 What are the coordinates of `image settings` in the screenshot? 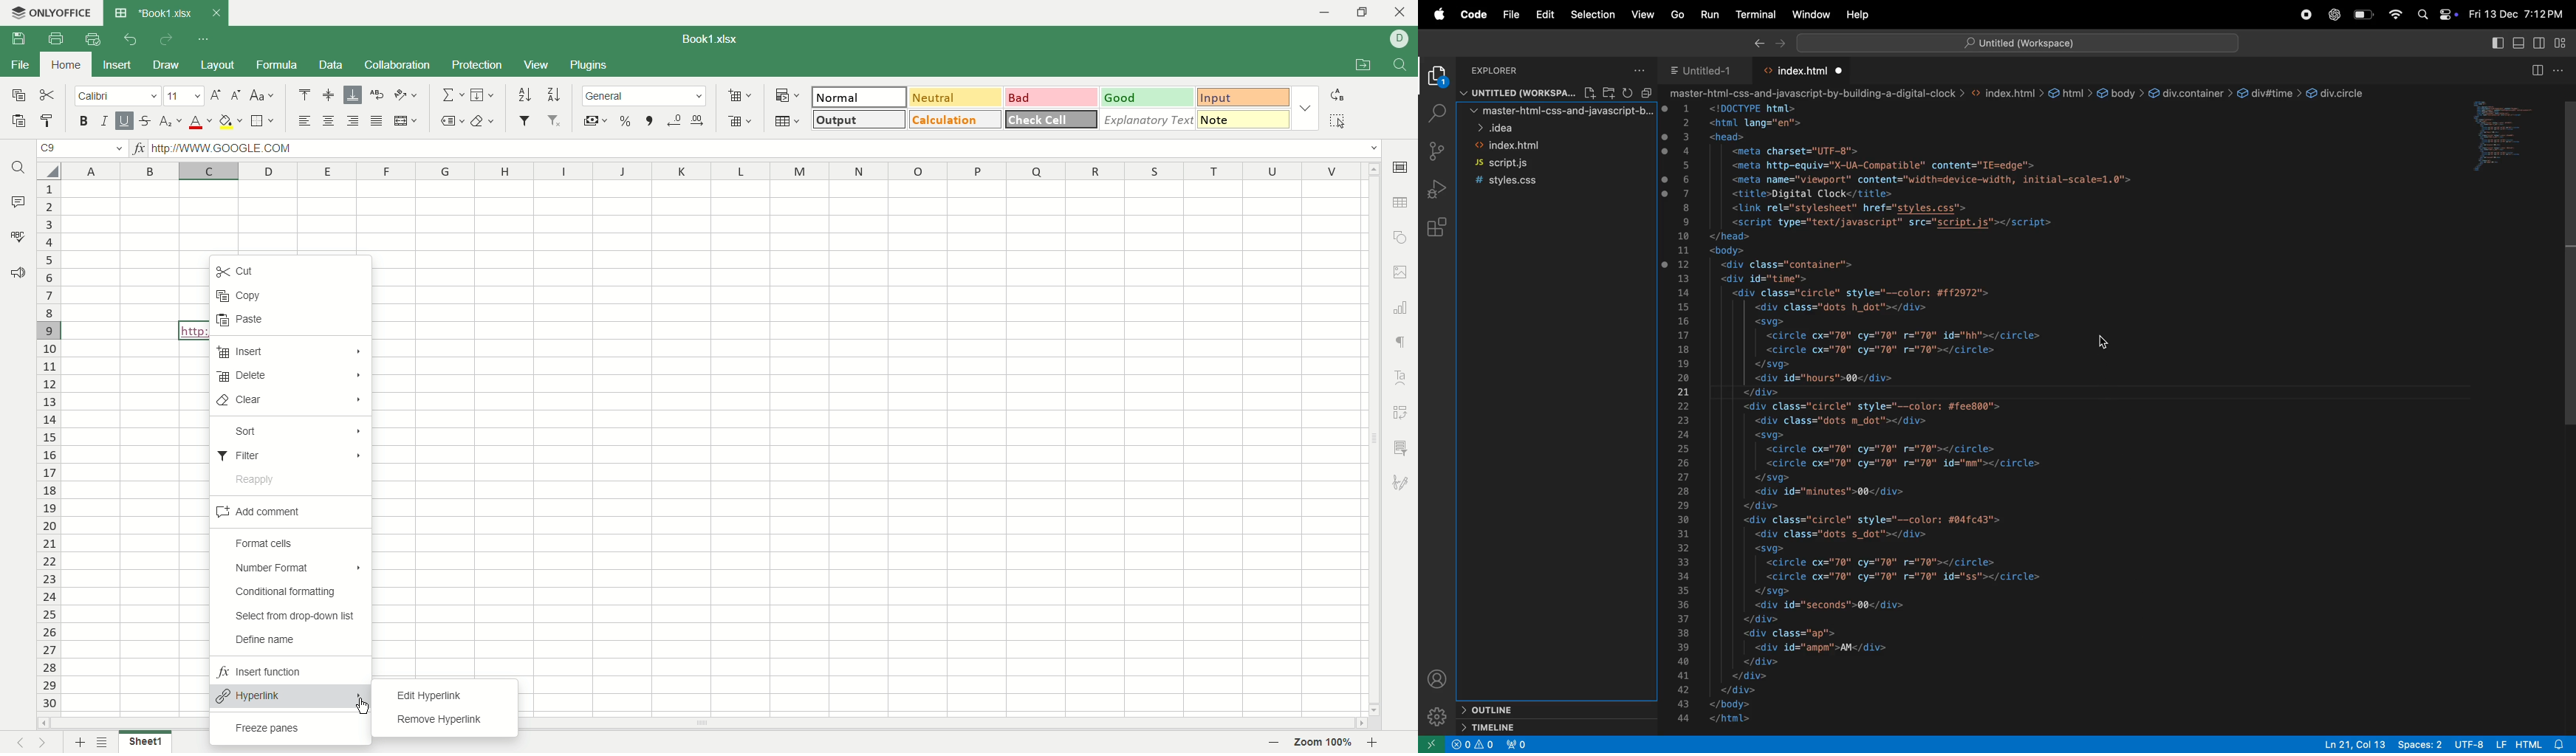 It's located at (1402, 272).